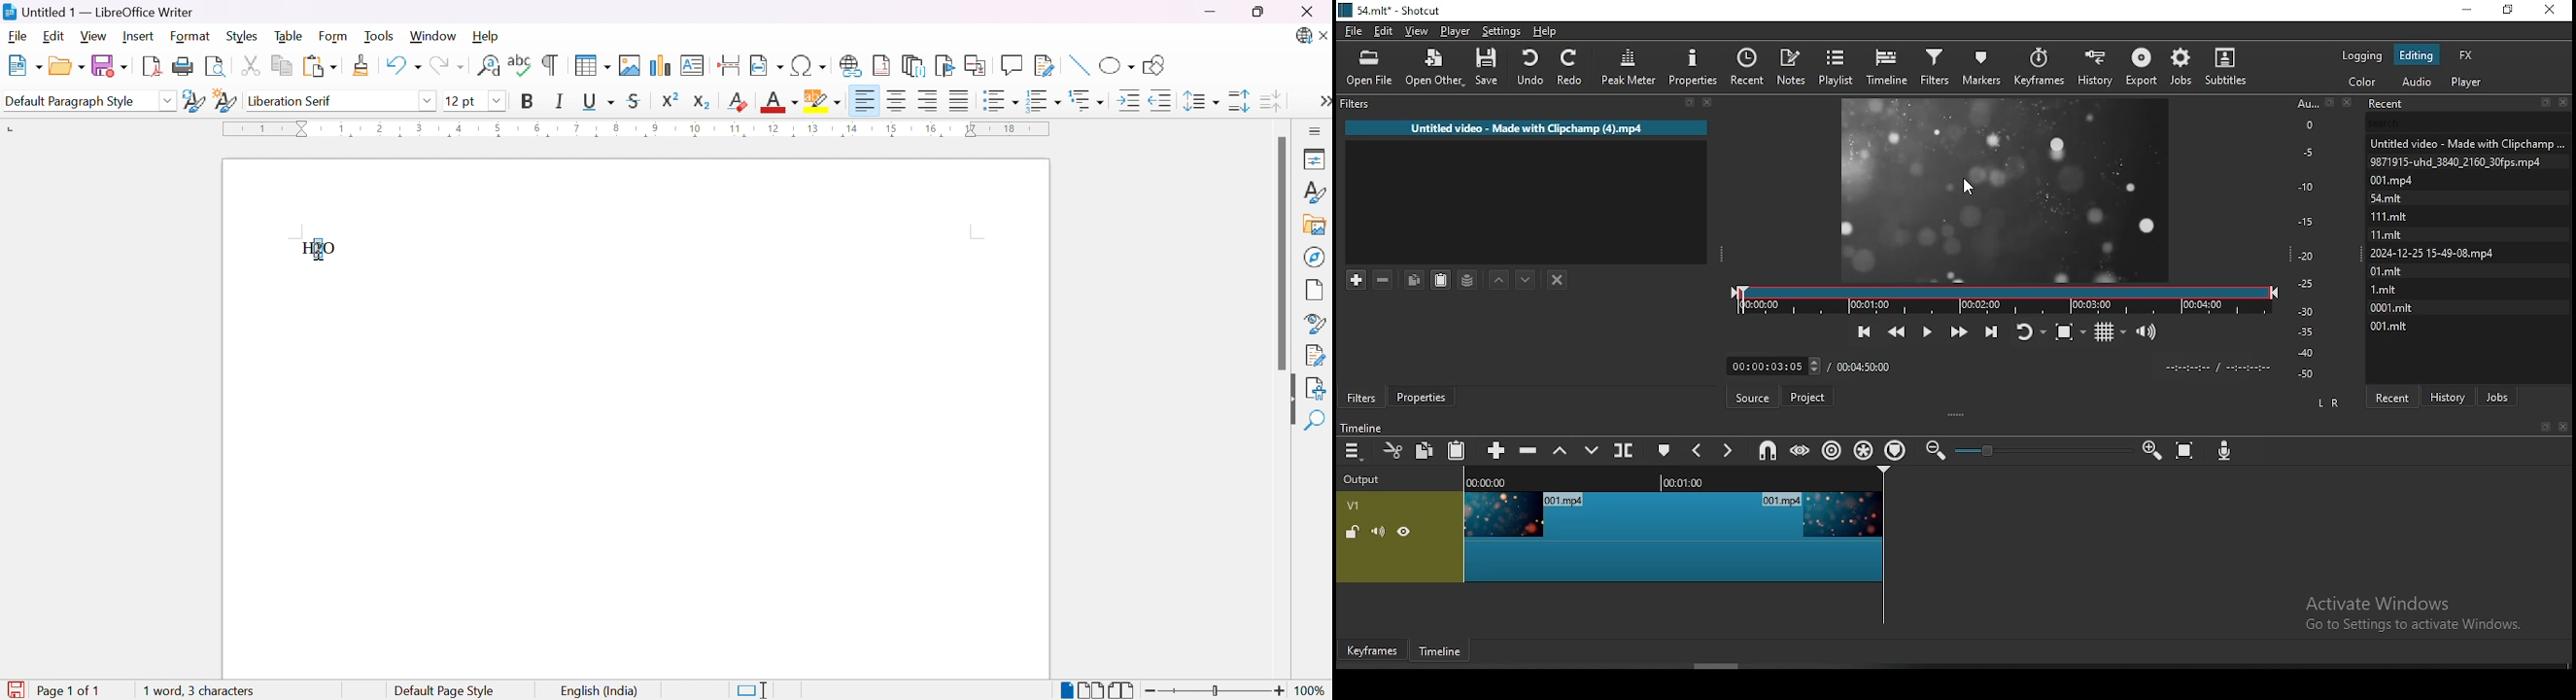  What do you see at coordinates (191, 37) in the screenshot?
I see `Format` at bounding box center [191, 37].